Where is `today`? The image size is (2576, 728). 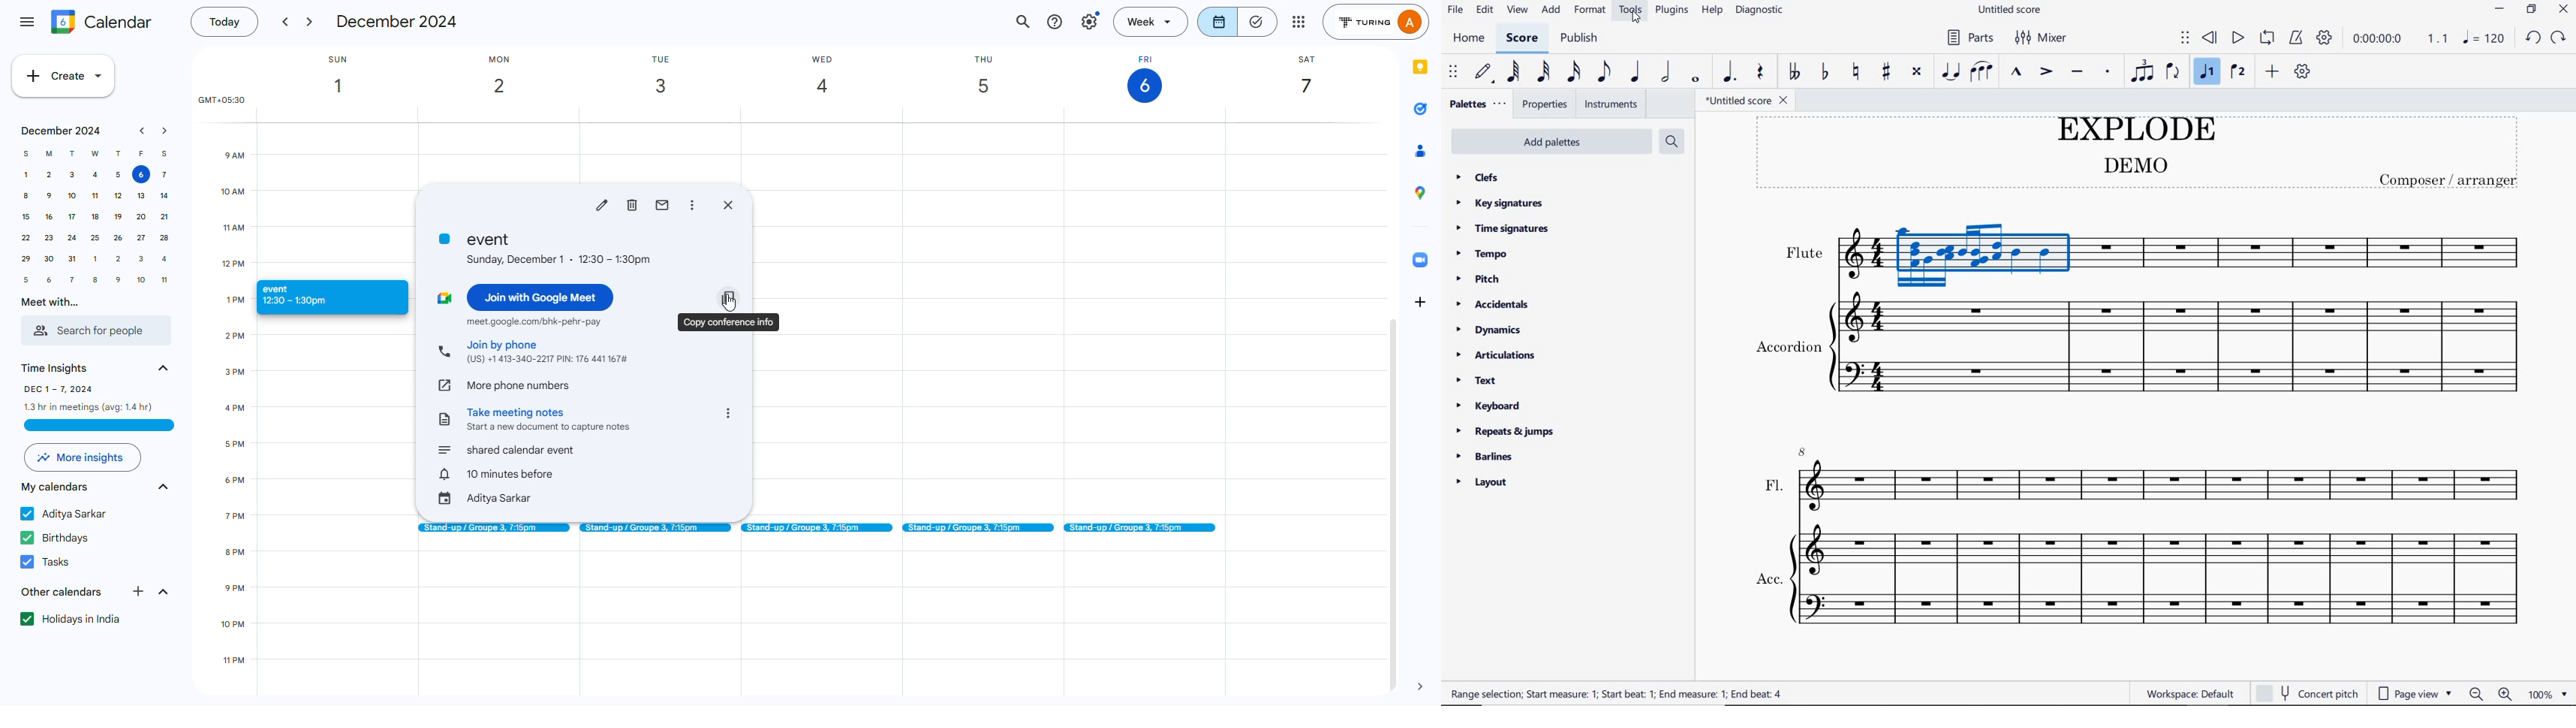 today is located at coordinates (222, 23).